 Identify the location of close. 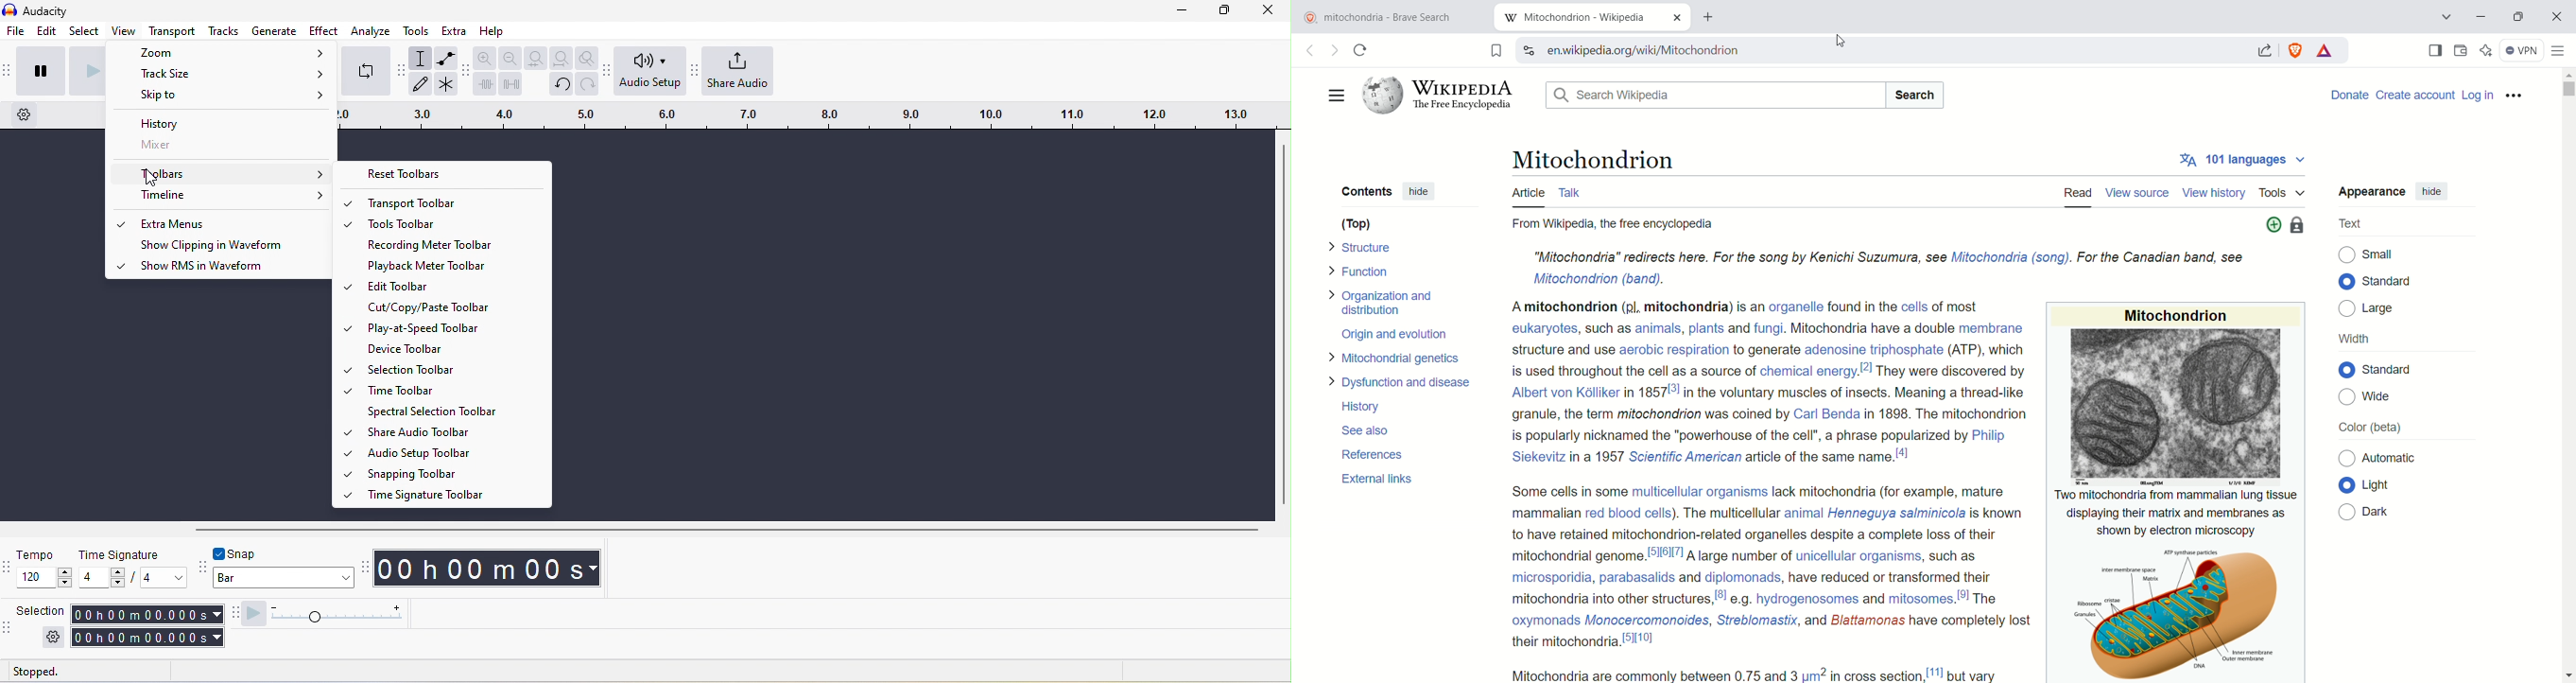
(2557, 17).